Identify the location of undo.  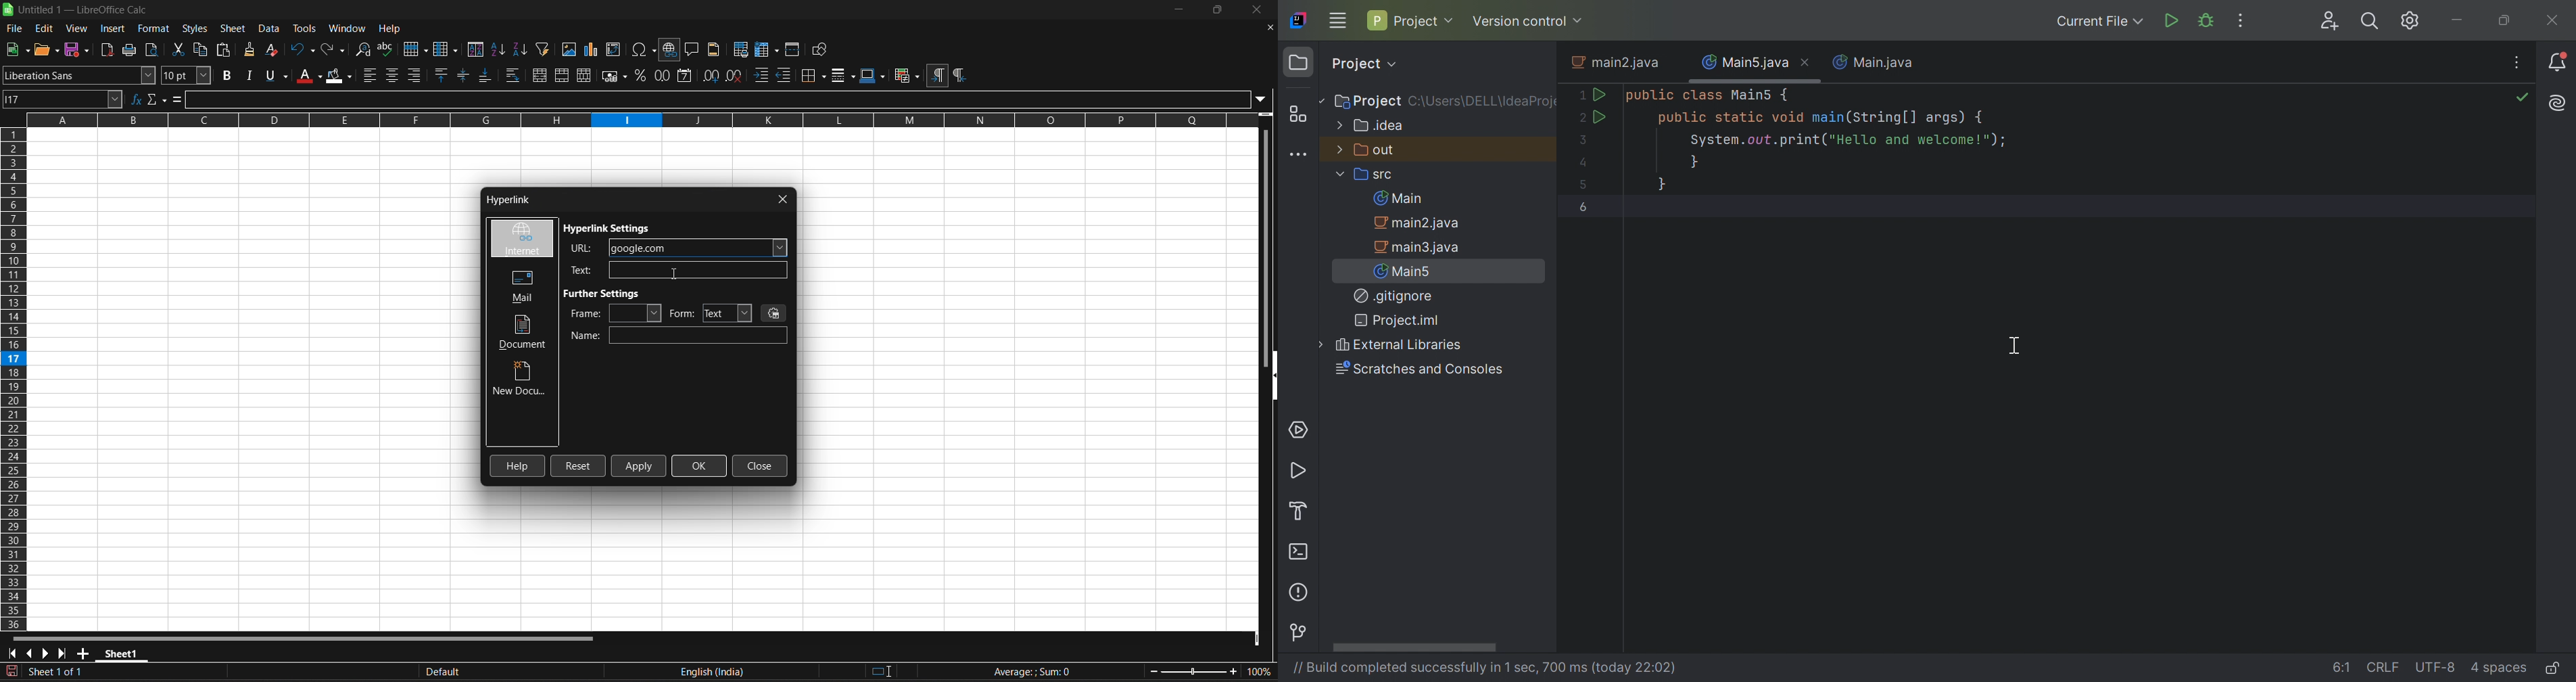
(303, 49).